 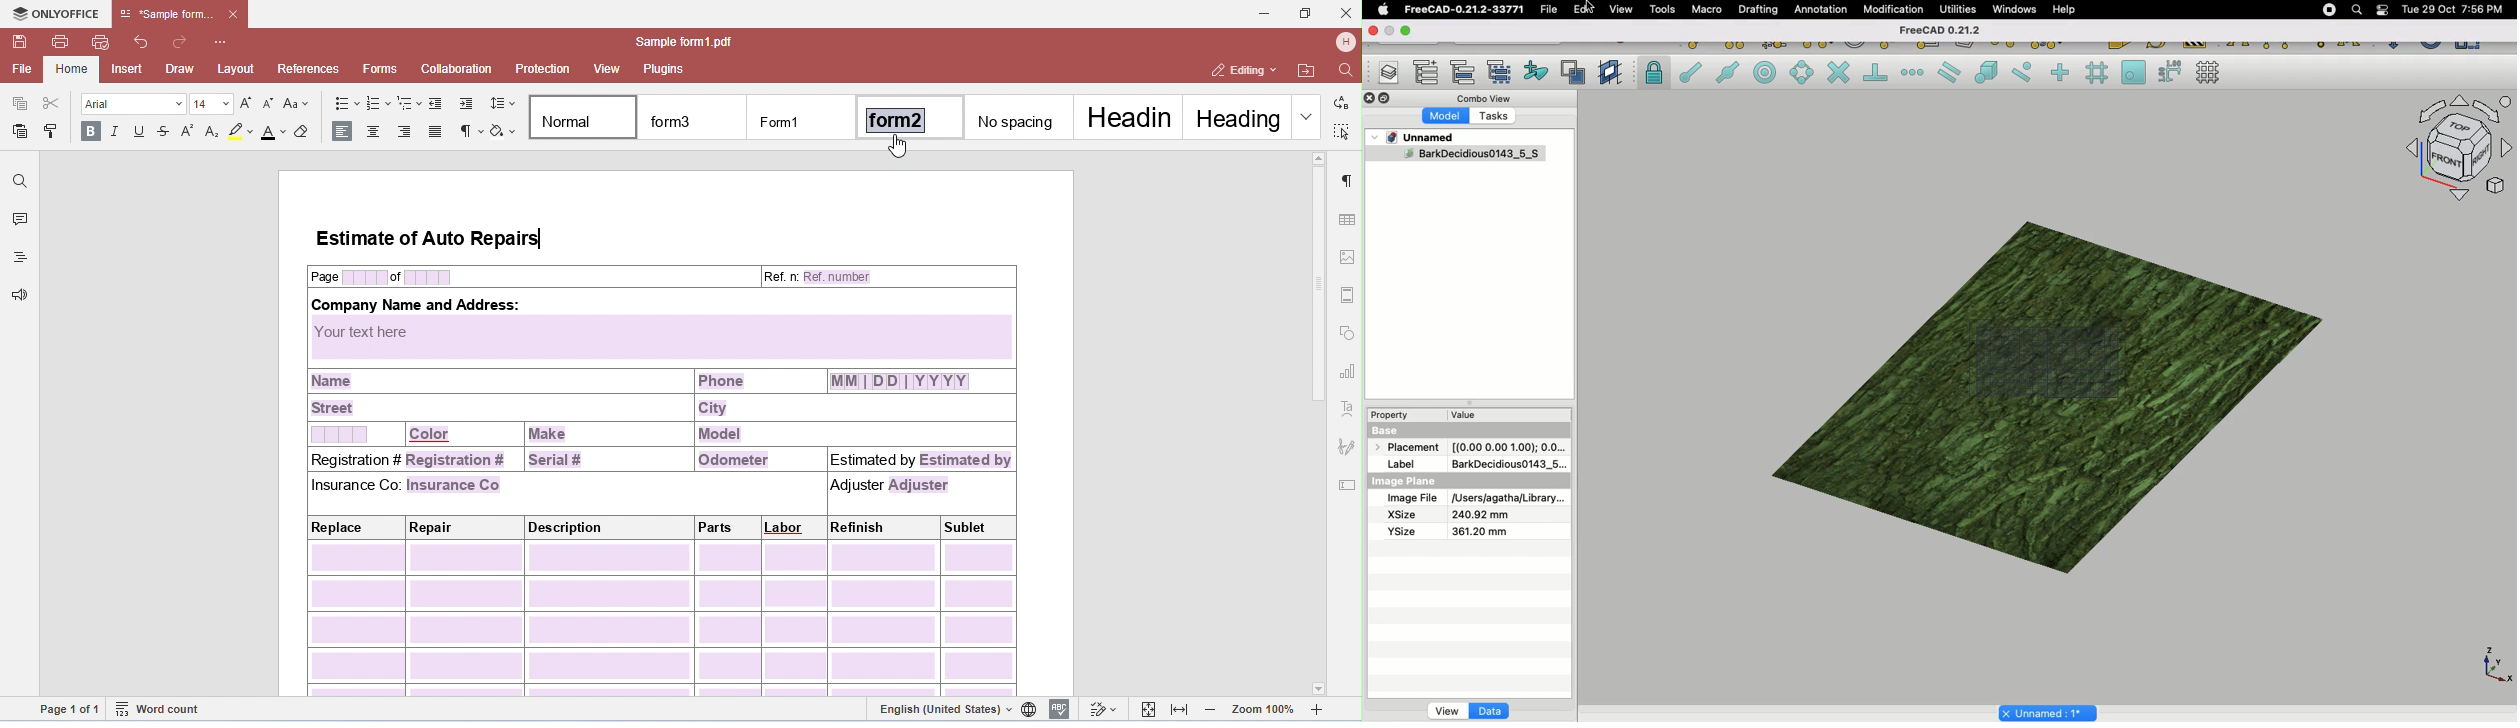 I want to click on Search, so click(x=2356, y=10).